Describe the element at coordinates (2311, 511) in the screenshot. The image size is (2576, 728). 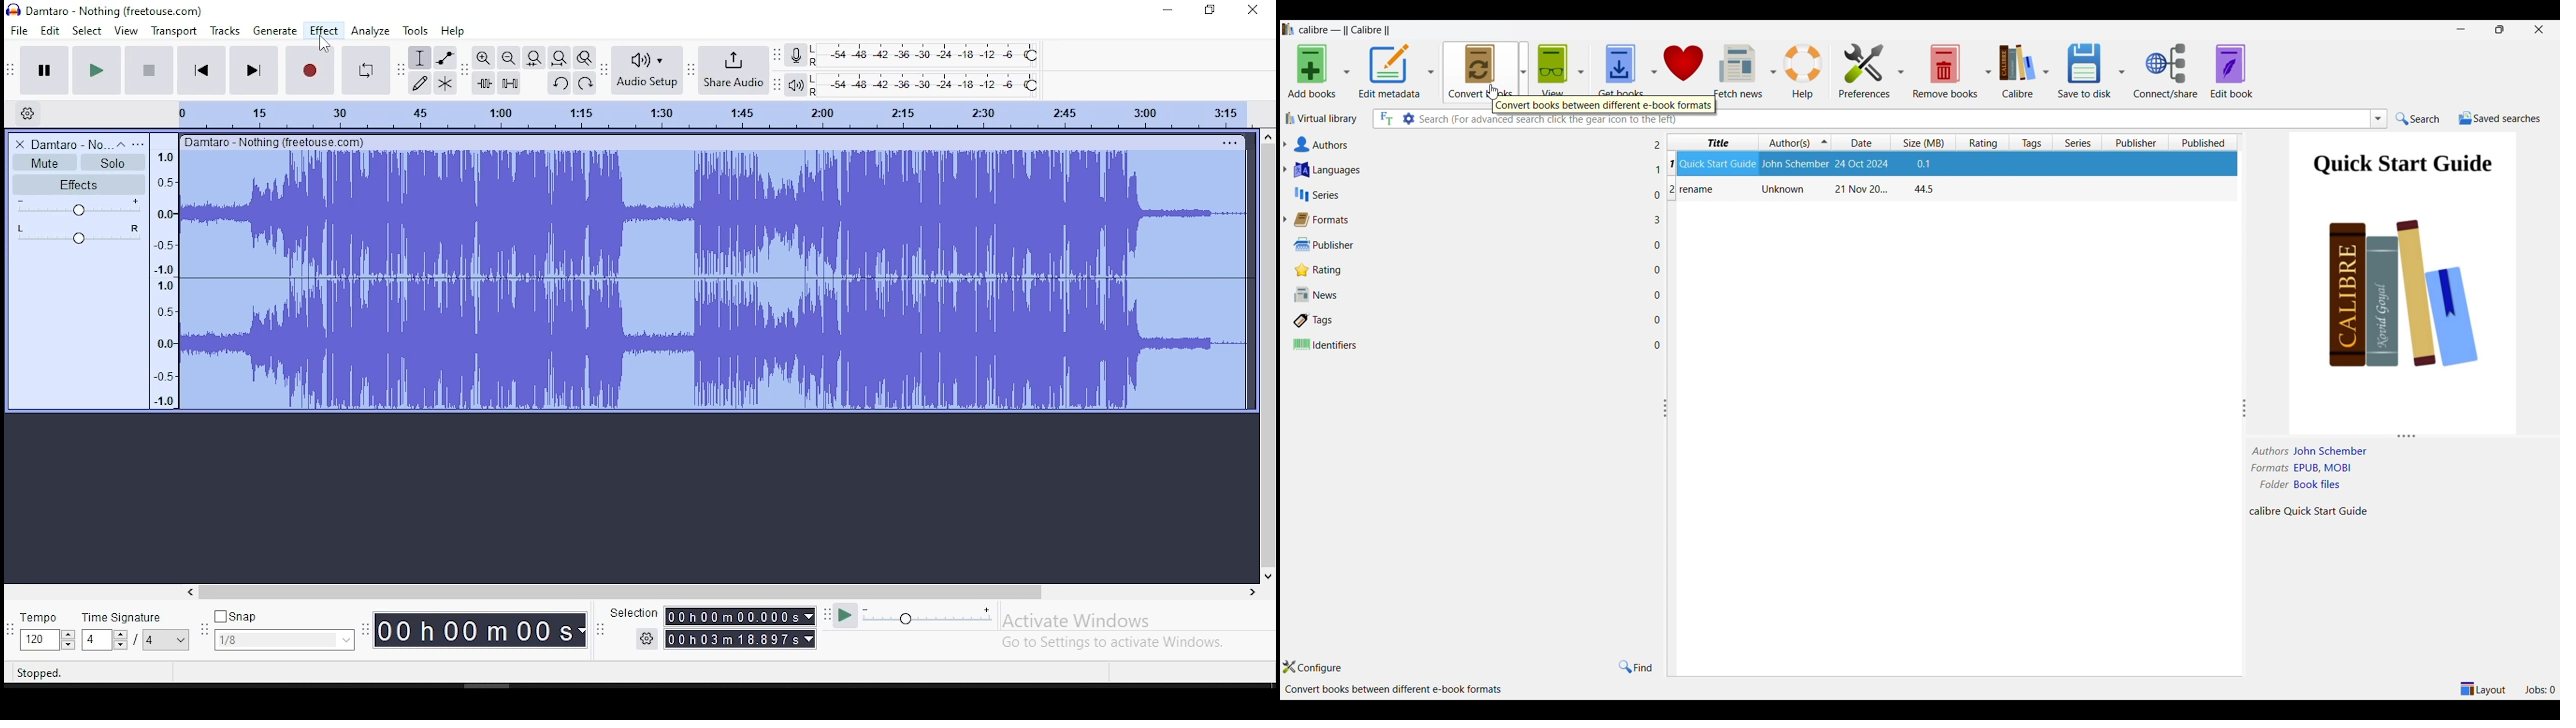
I see `Details about file` at that location.